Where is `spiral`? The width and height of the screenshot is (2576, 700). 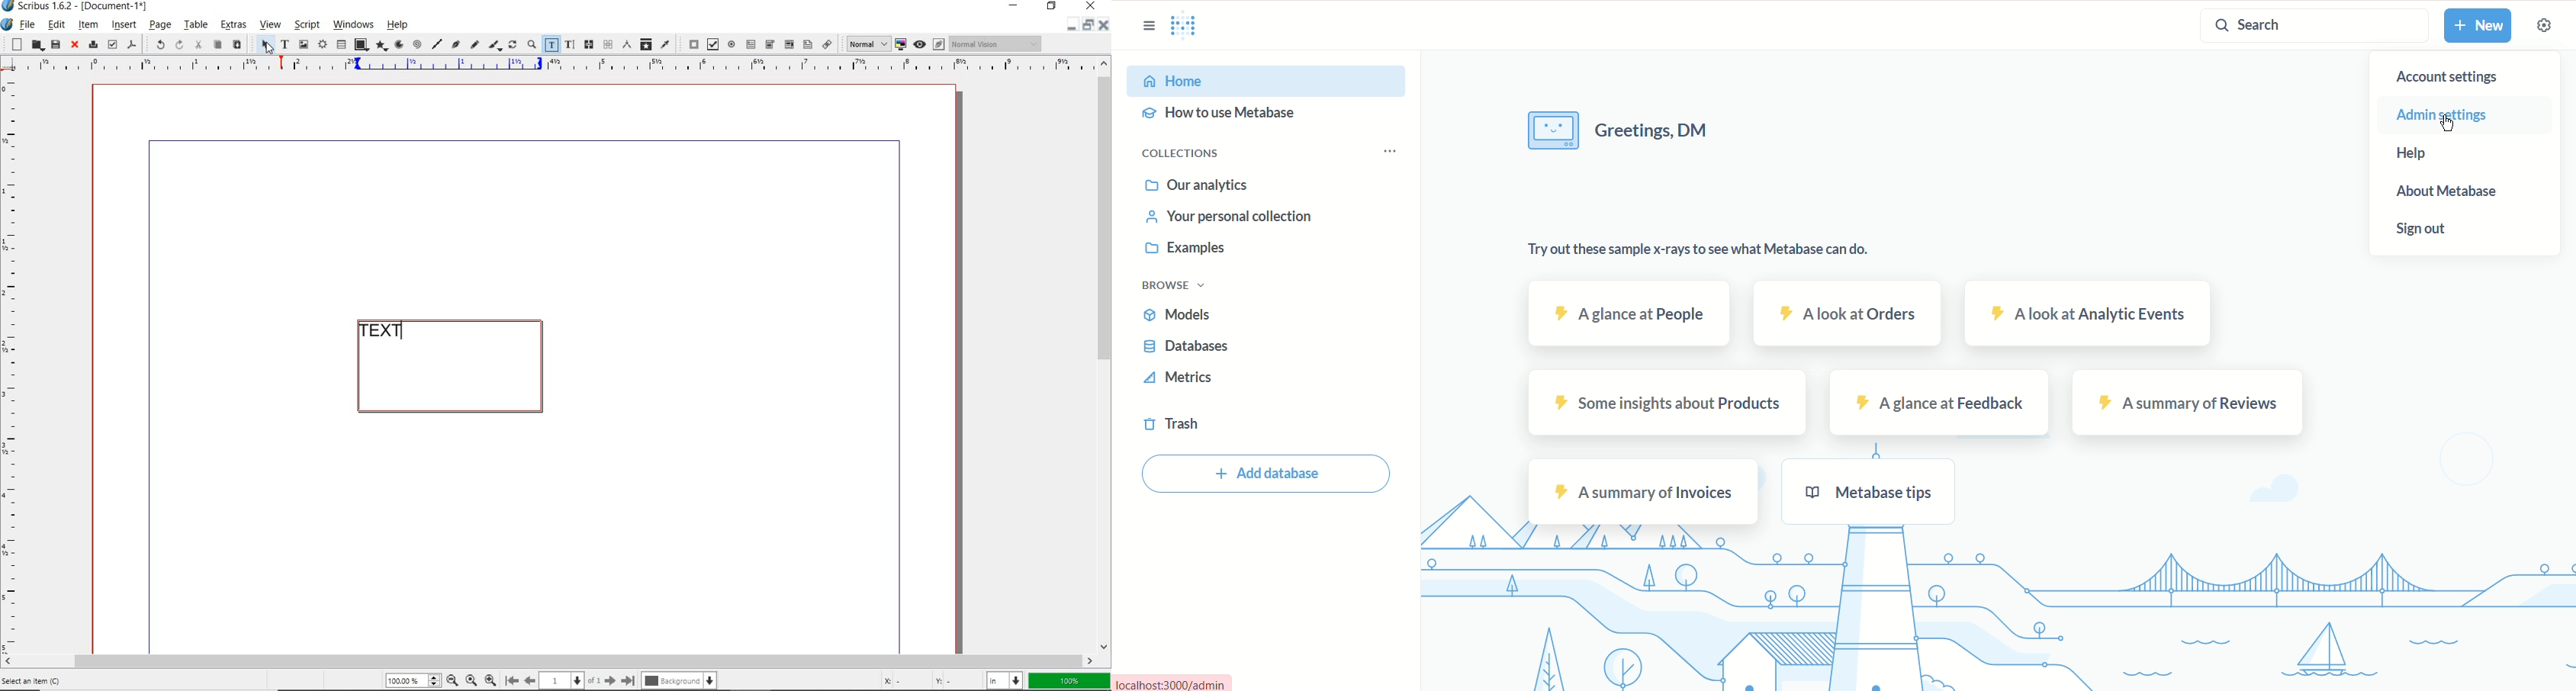 spiral is located at coordinates (418, 44).